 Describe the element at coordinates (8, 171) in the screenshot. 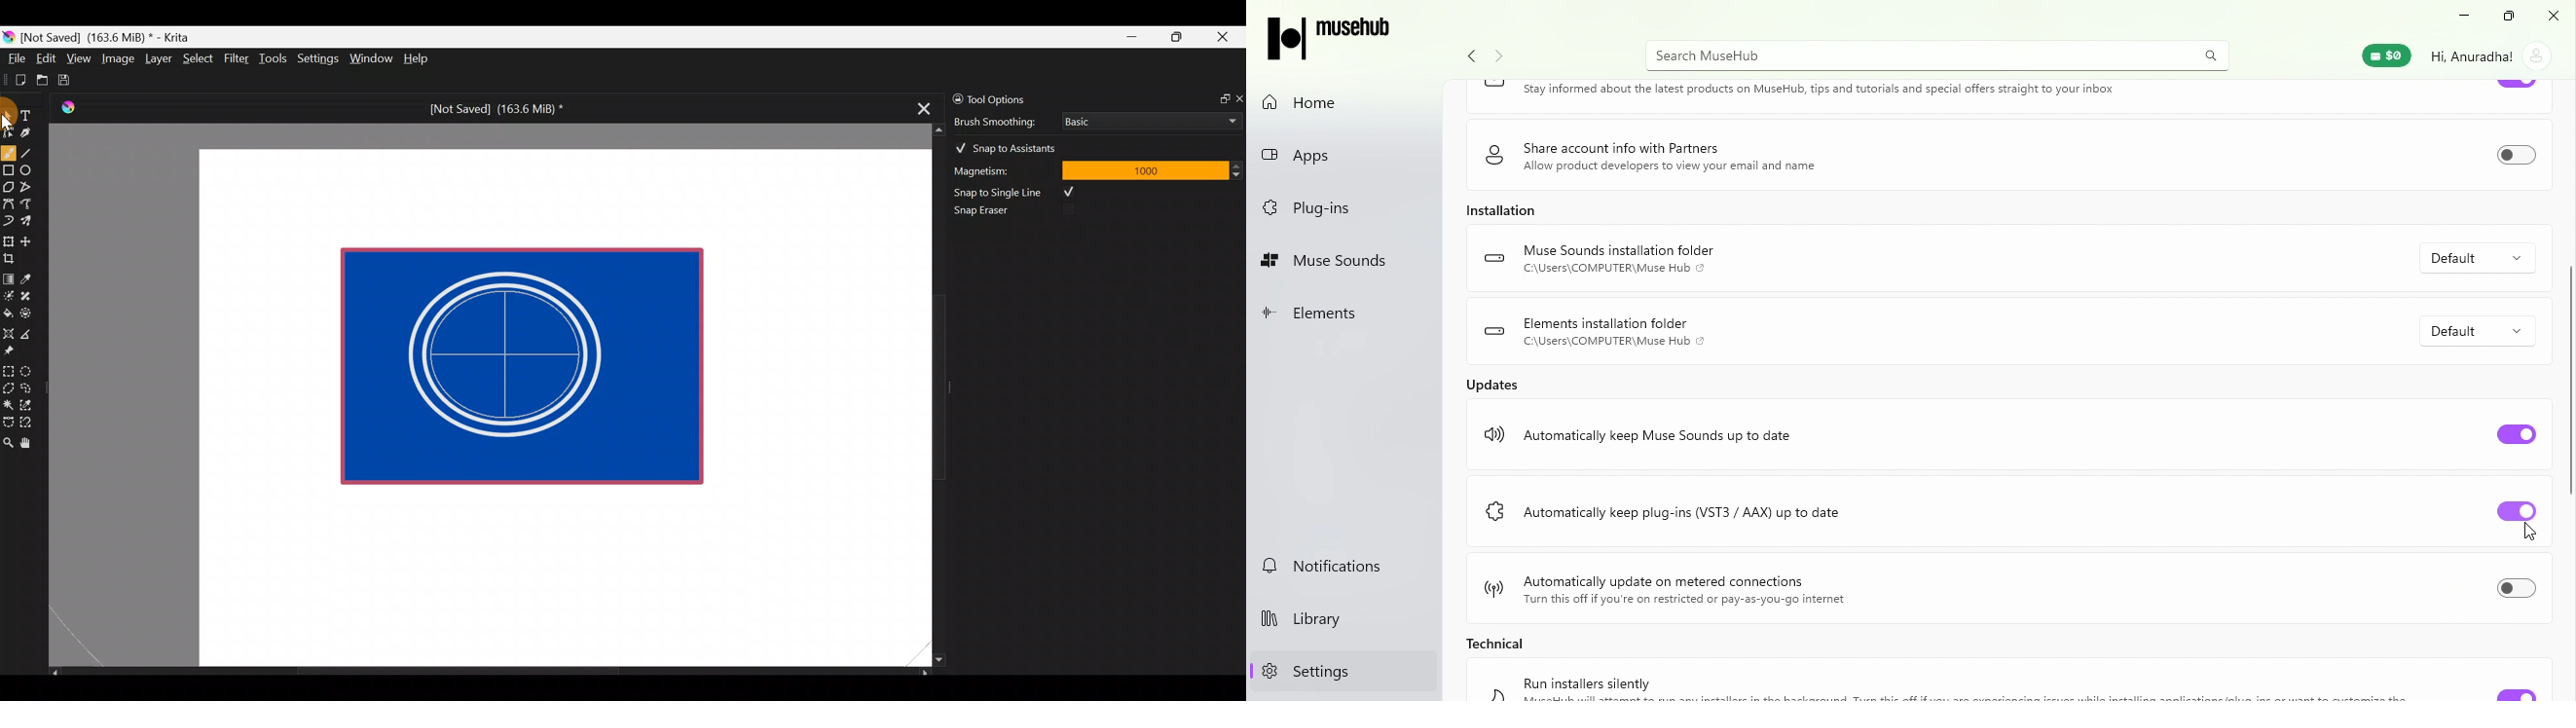

I see `Rectangle tool` at that location.